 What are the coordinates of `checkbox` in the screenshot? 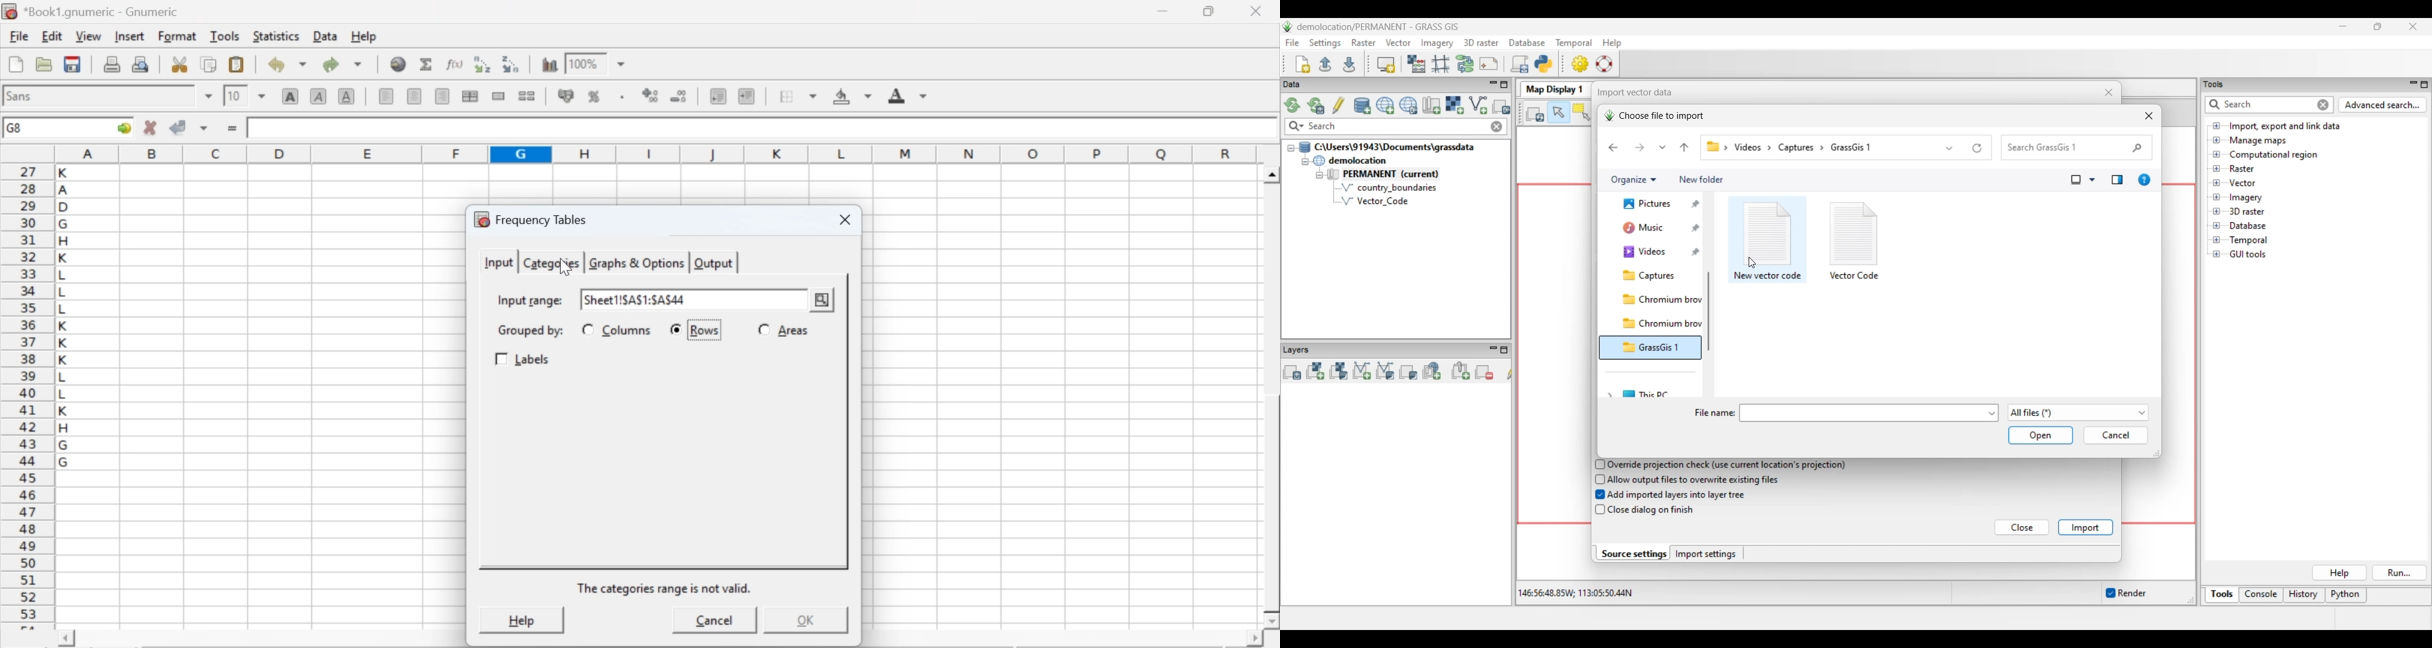 It's located at (587, 329).